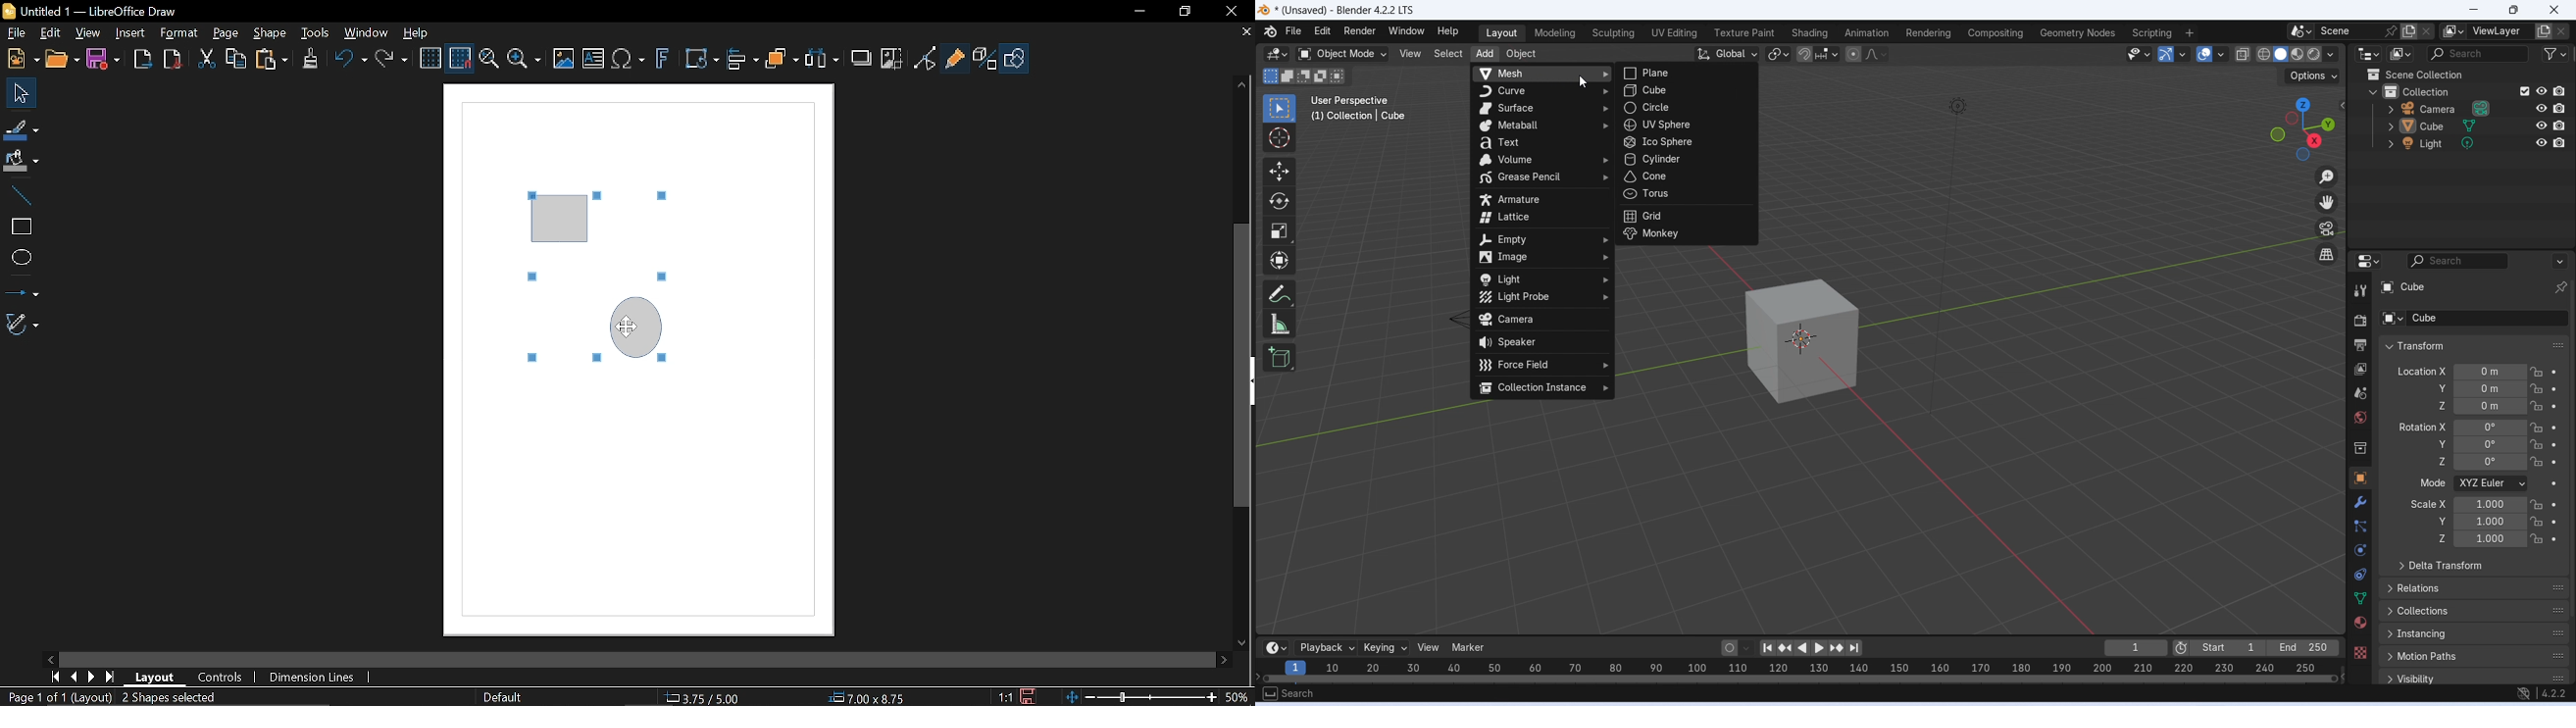  I want to click on side scroll bar, so click(624, 659).